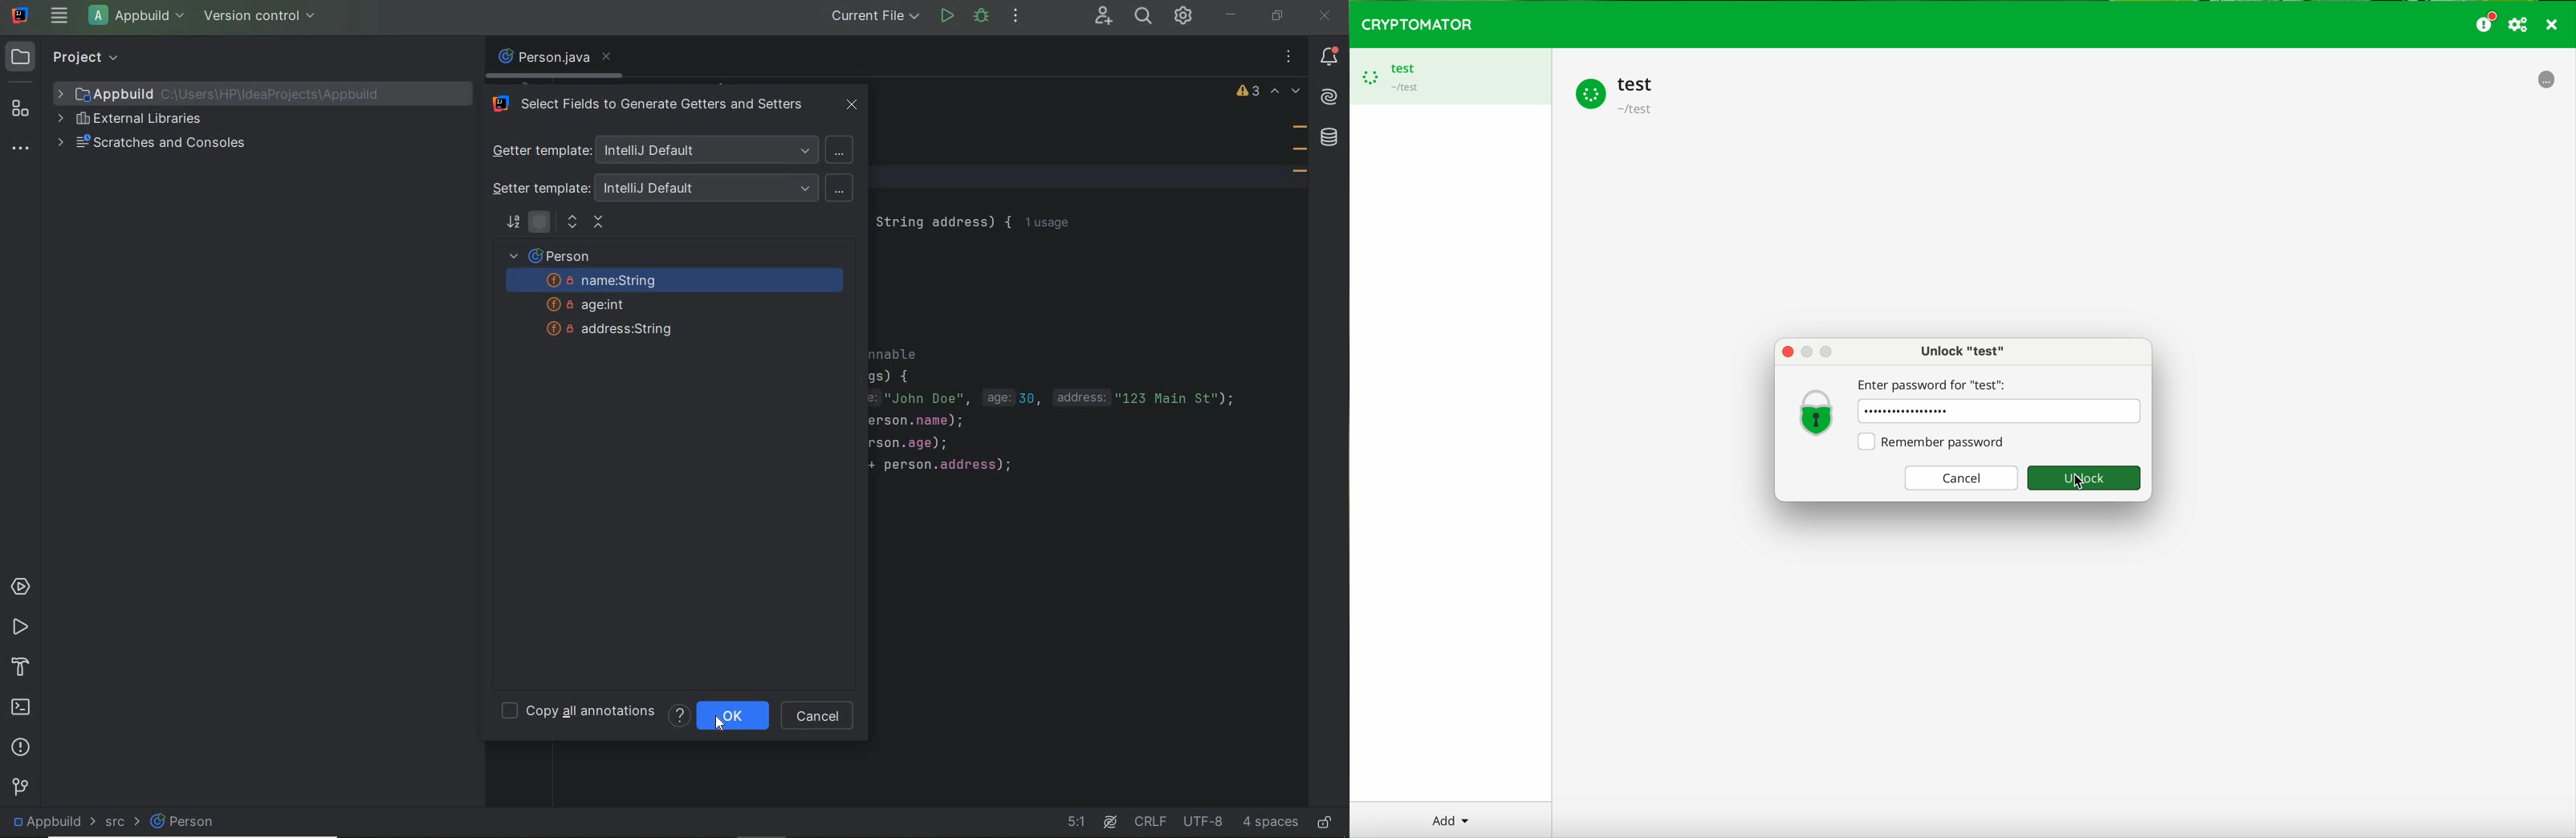 This screenshot has width=2576, height=840. I want to click on Remember password, so click(1934, 442).